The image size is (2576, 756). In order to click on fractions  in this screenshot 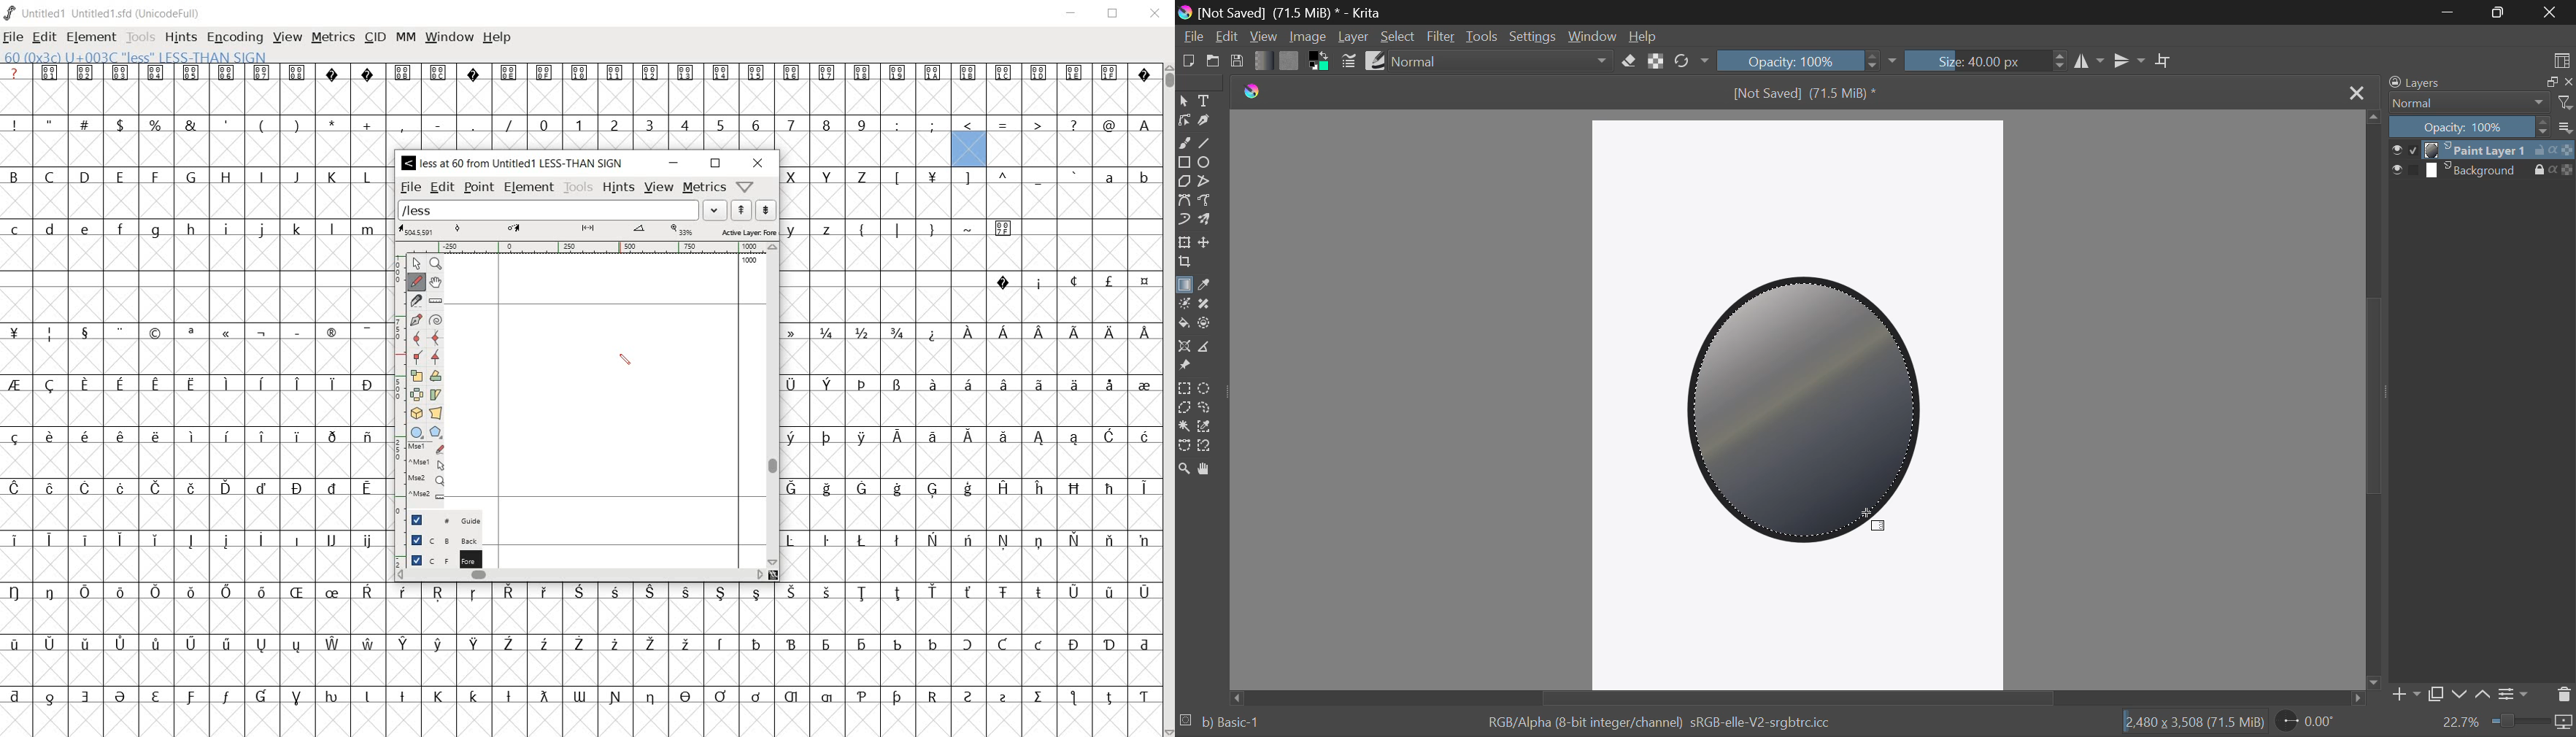, I will do `click(850, 330)`.